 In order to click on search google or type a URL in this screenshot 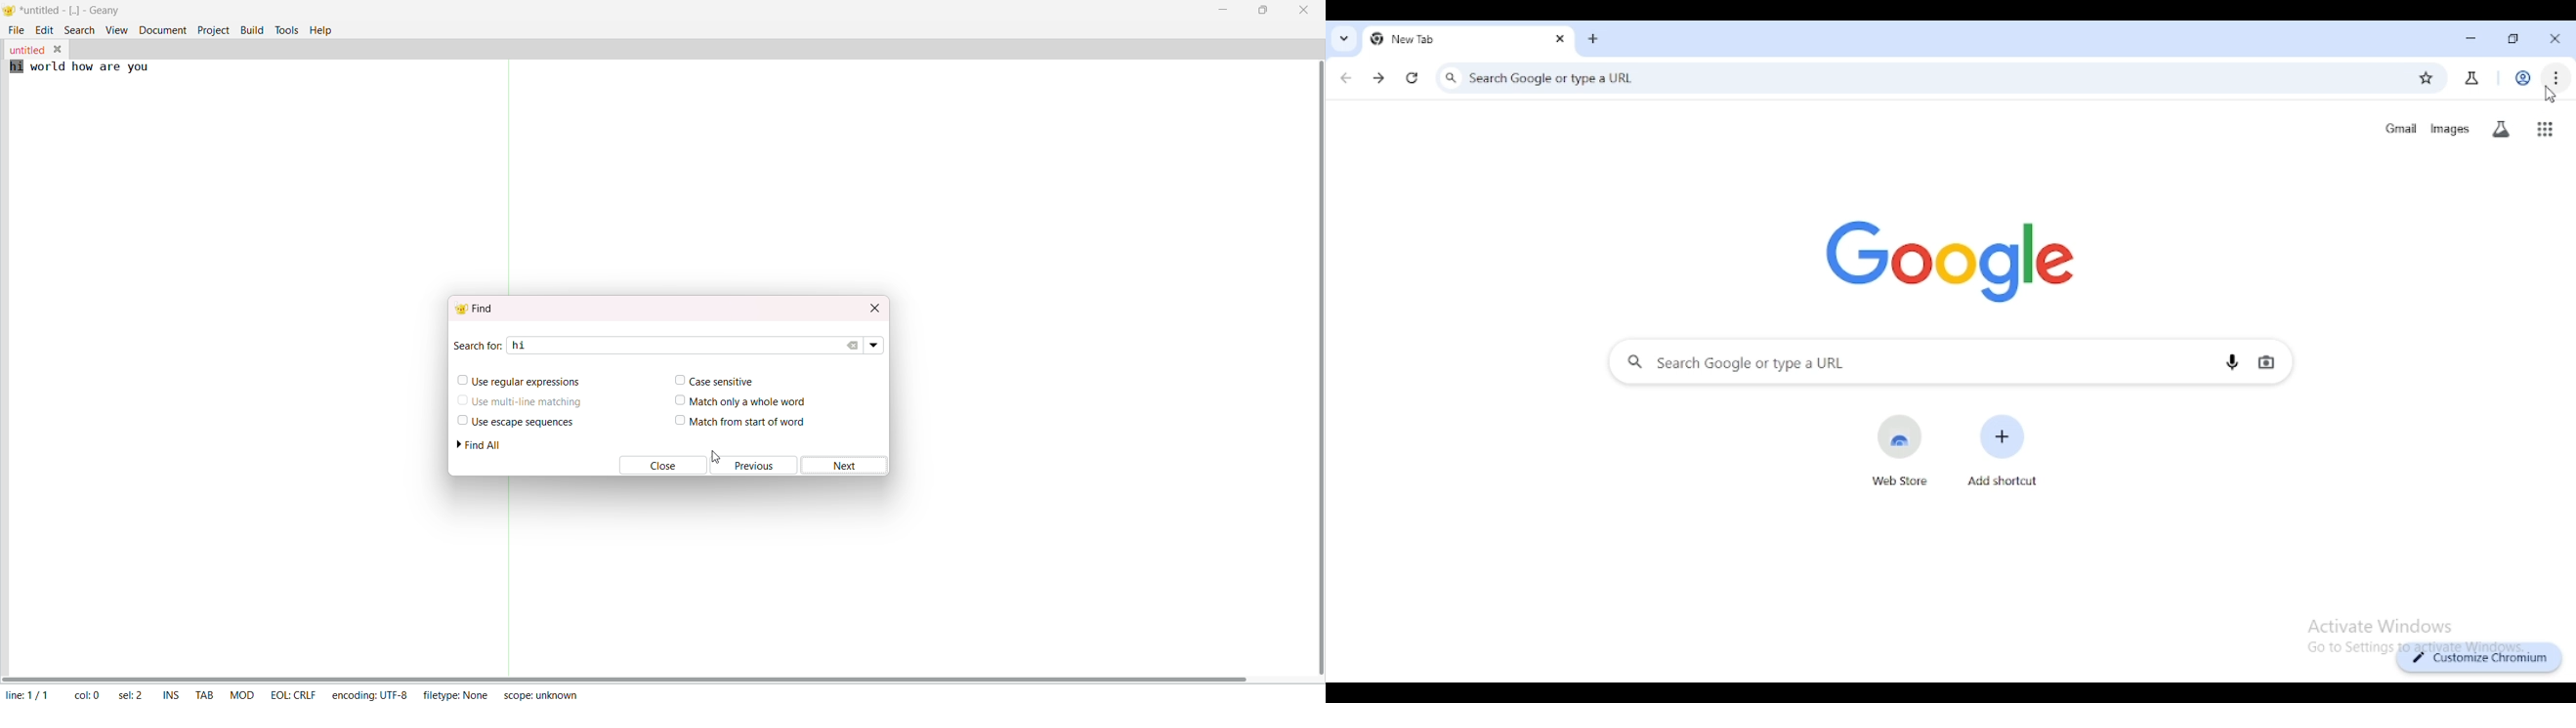, I will do `click(1899, 362)`.